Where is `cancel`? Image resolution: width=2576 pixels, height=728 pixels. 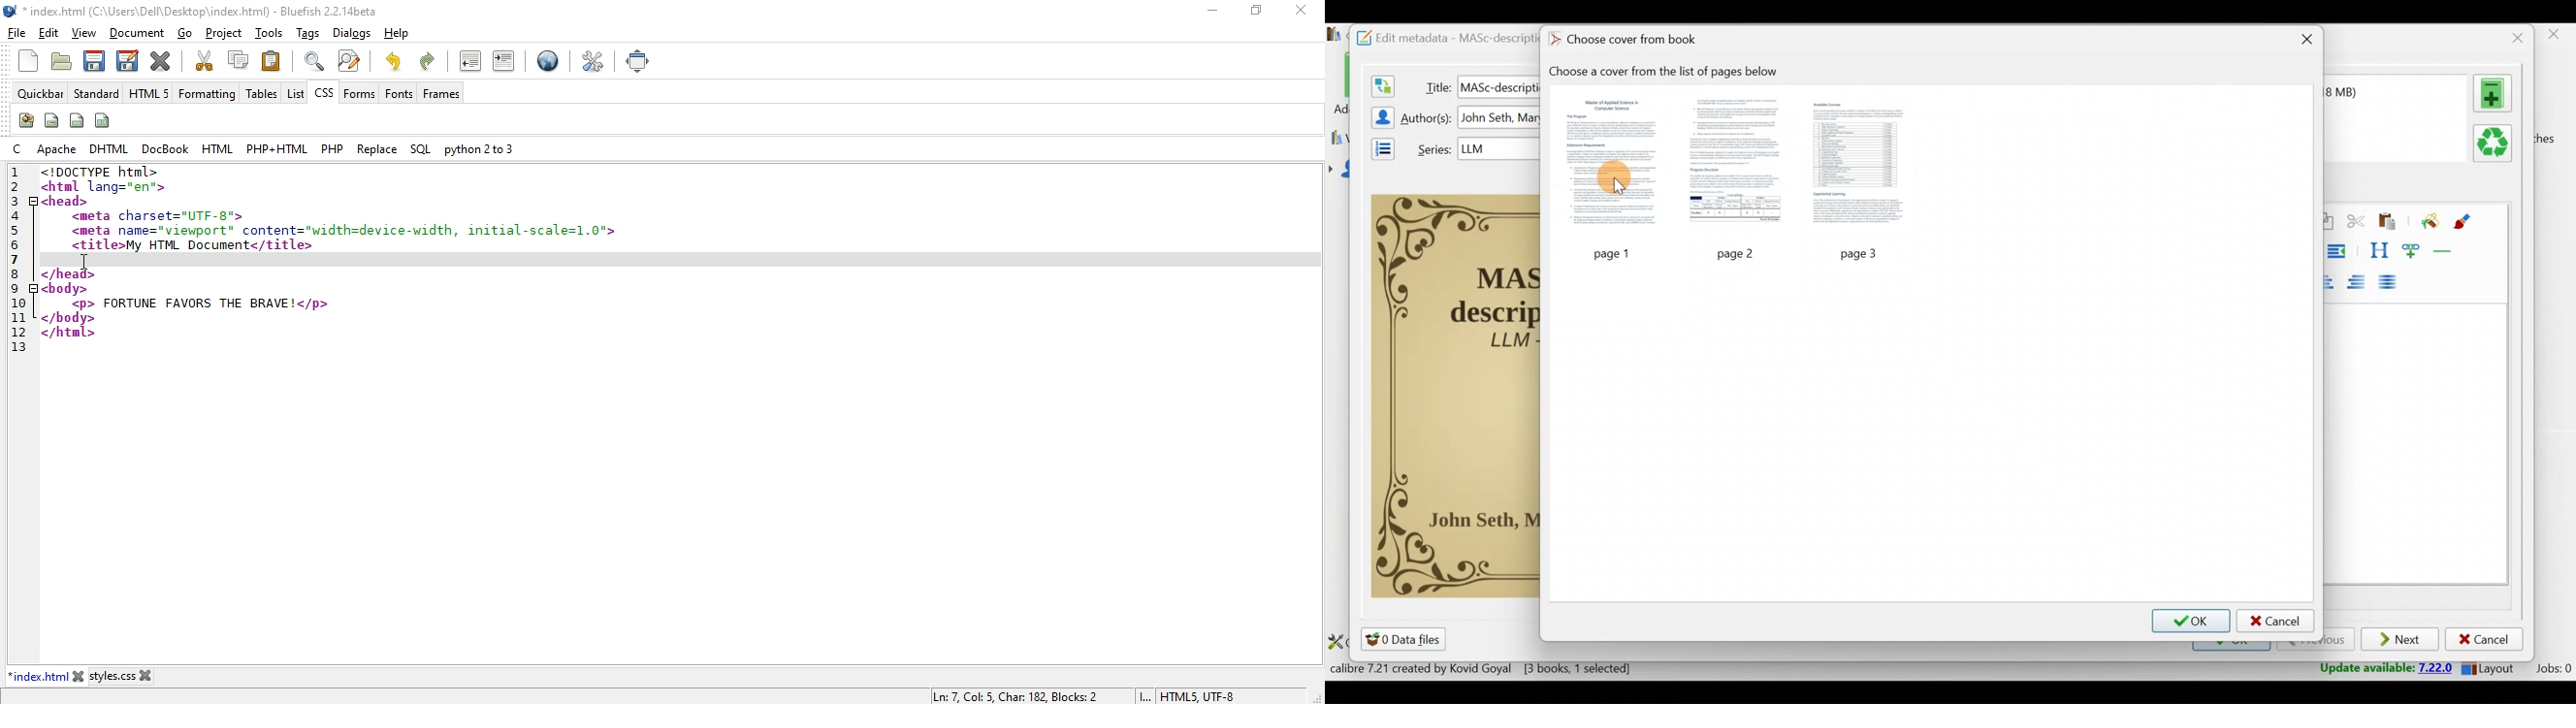
cancel is located at coordinates (2276, 621).